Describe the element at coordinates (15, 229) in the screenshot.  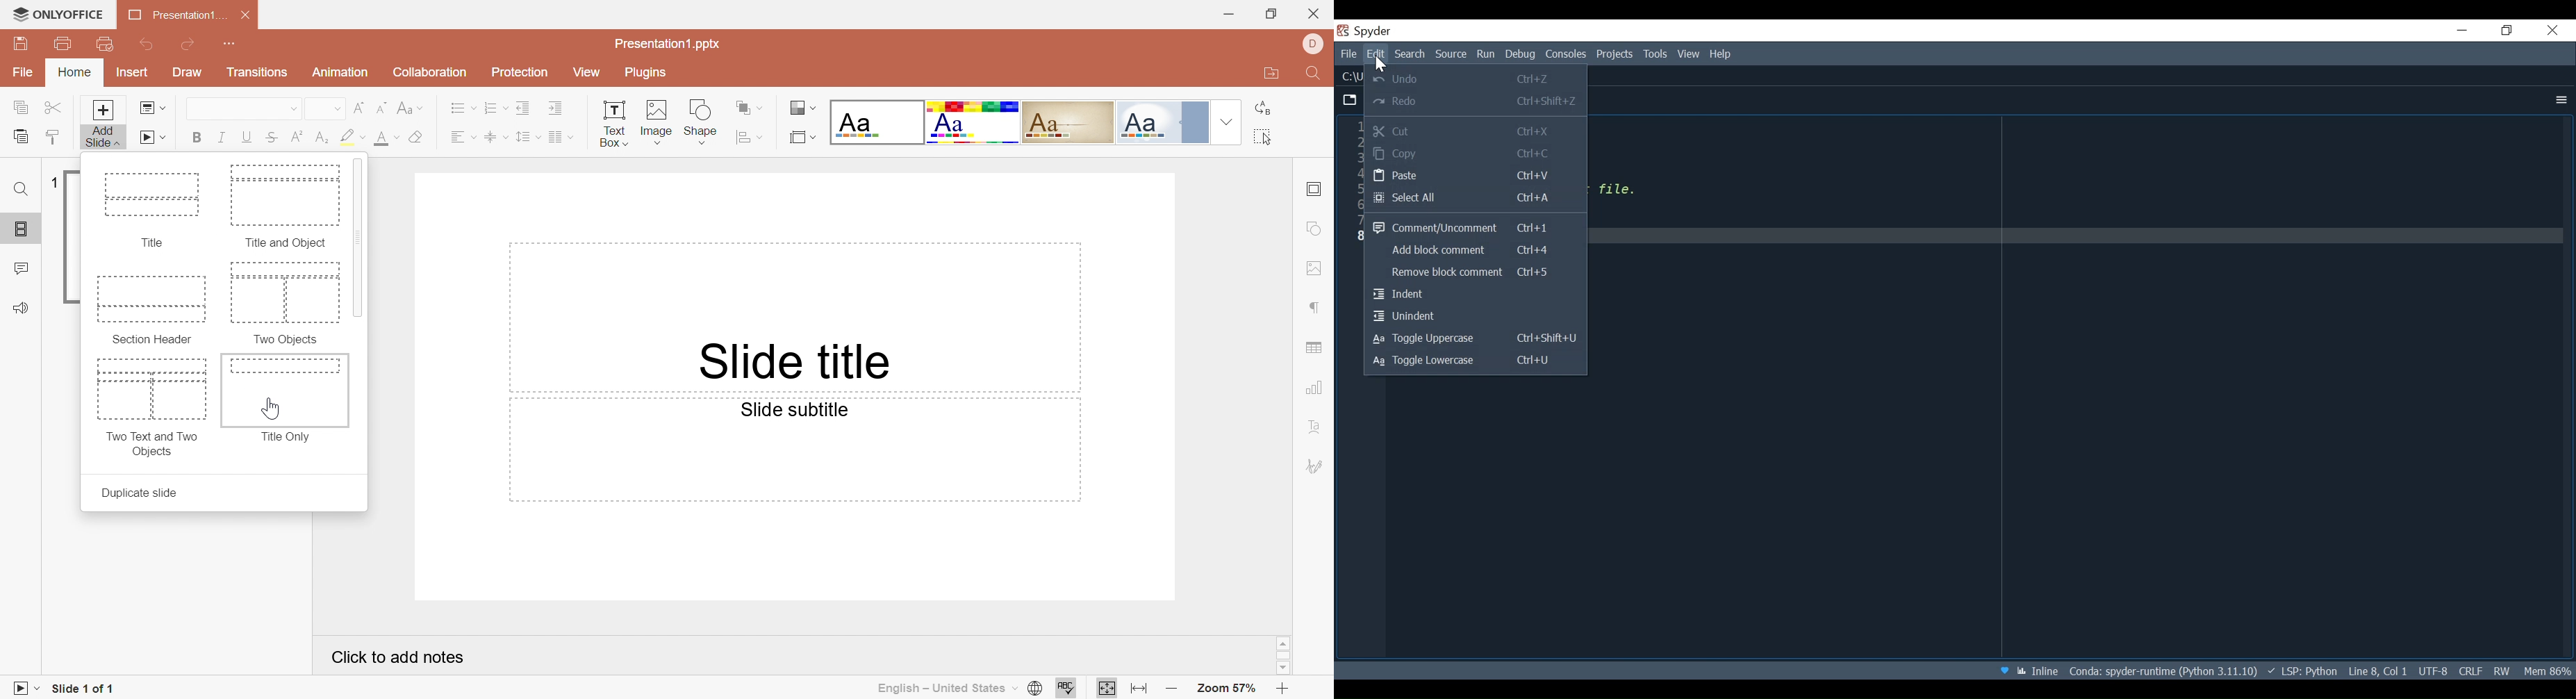
I see `Slides` at that location.